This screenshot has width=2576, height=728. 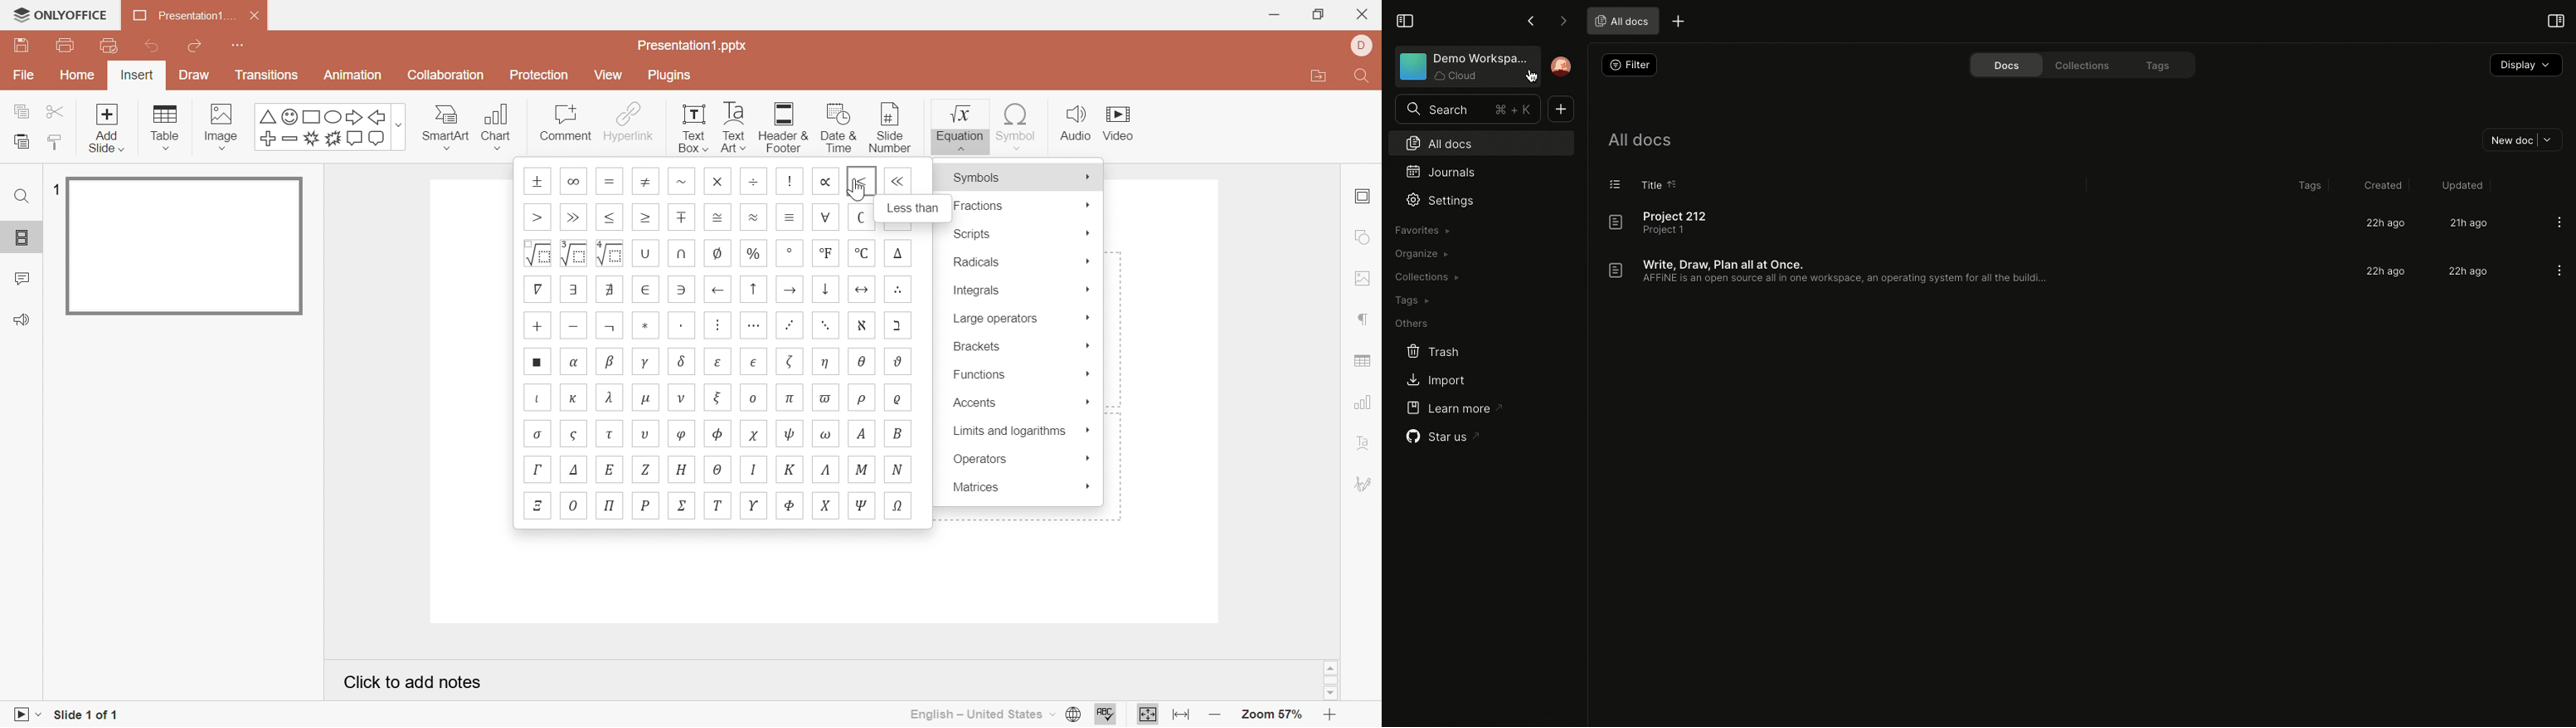 What do you see at coordinates (195, 76) in the screenshot?
I see `Draw` at bounding box center [195, 76].